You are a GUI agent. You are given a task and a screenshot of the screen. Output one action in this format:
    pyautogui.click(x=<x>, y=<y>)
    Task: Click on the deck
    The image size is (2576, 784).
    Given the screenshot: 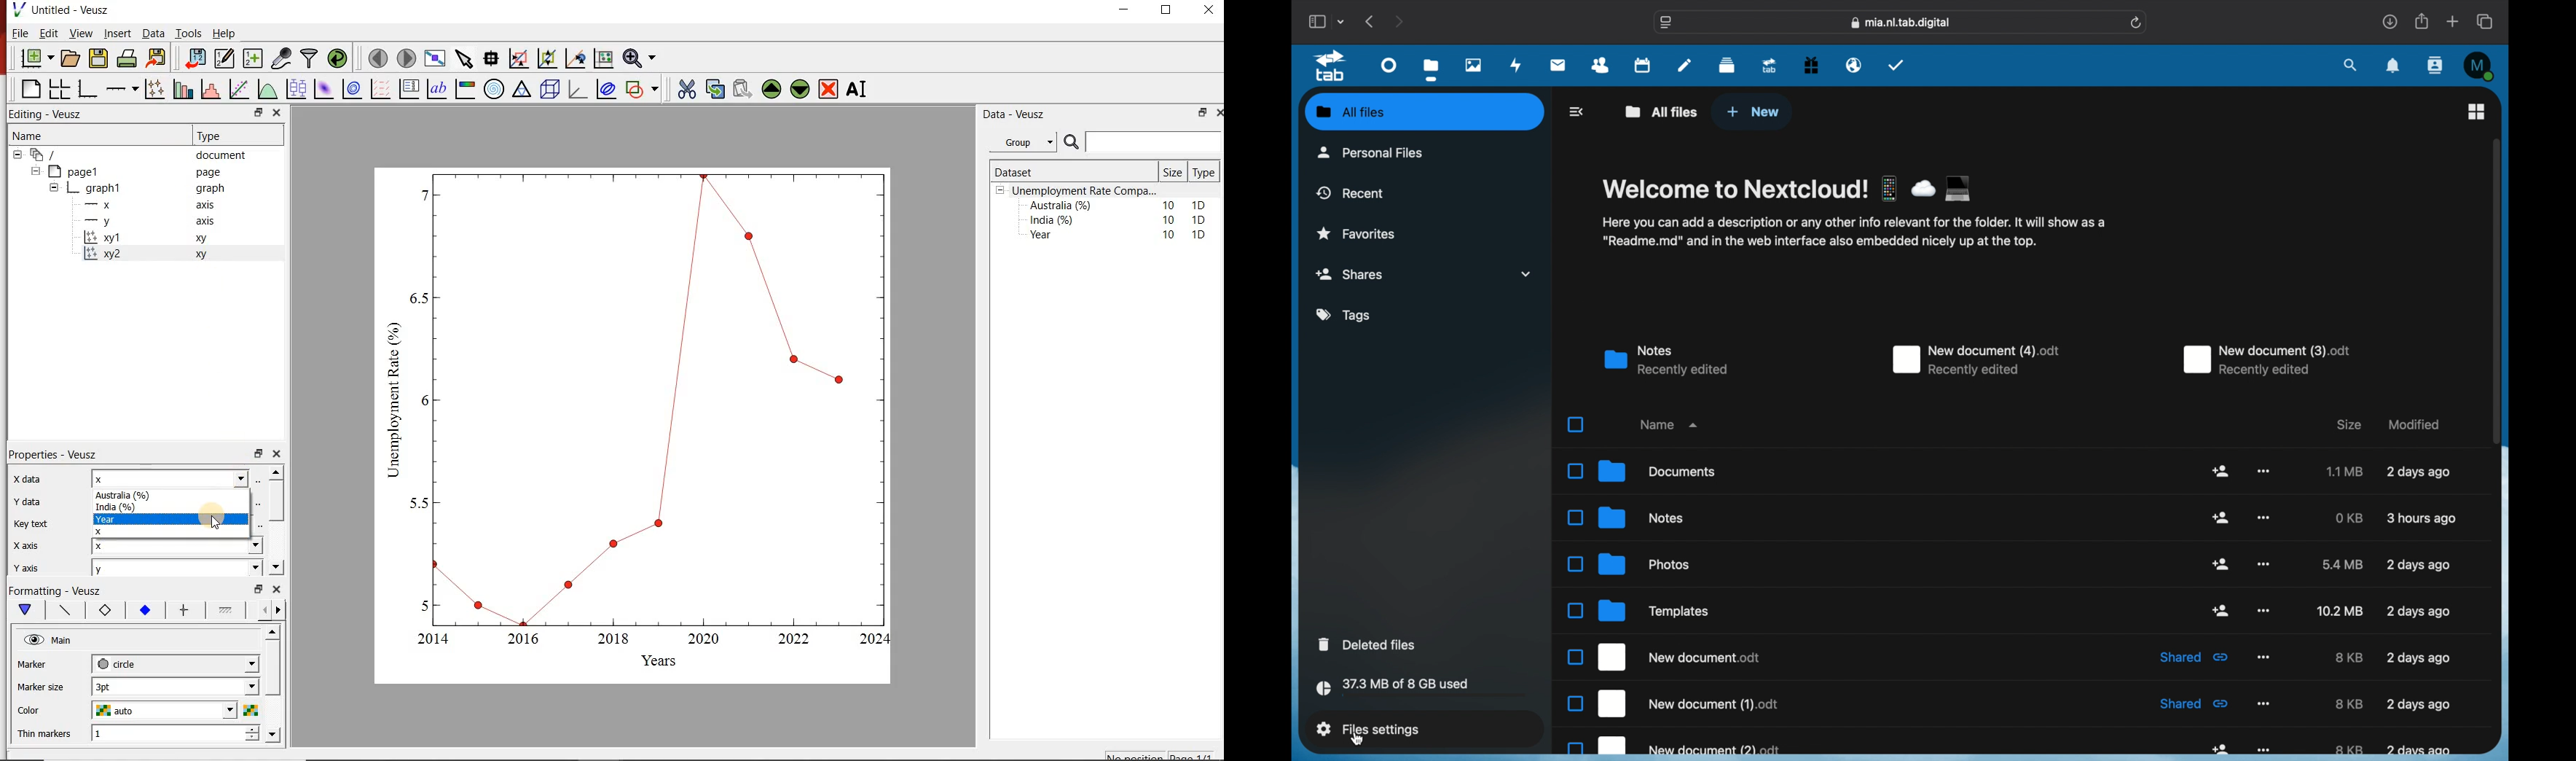 What is the action you would take?
    pyautogui.click(x=1727, y=64)
    